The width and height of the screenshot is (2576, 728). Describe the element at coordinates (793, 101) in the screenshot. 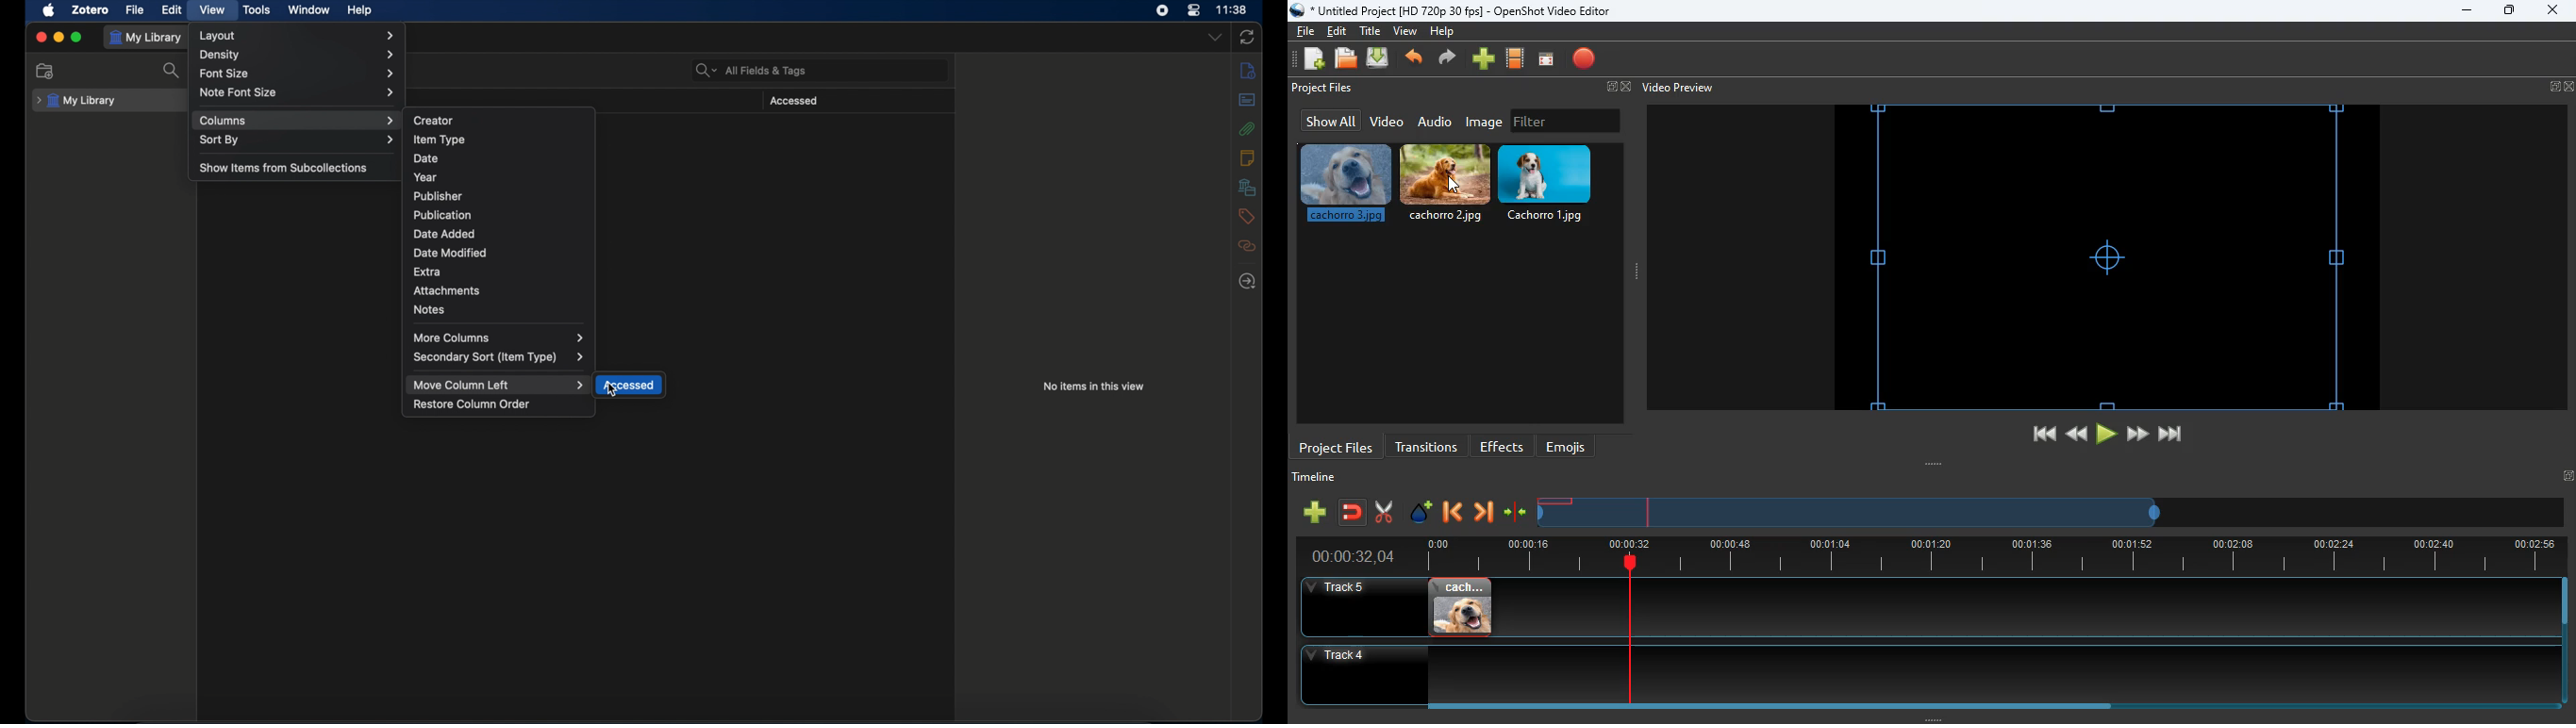

I see `accessed` at that location.